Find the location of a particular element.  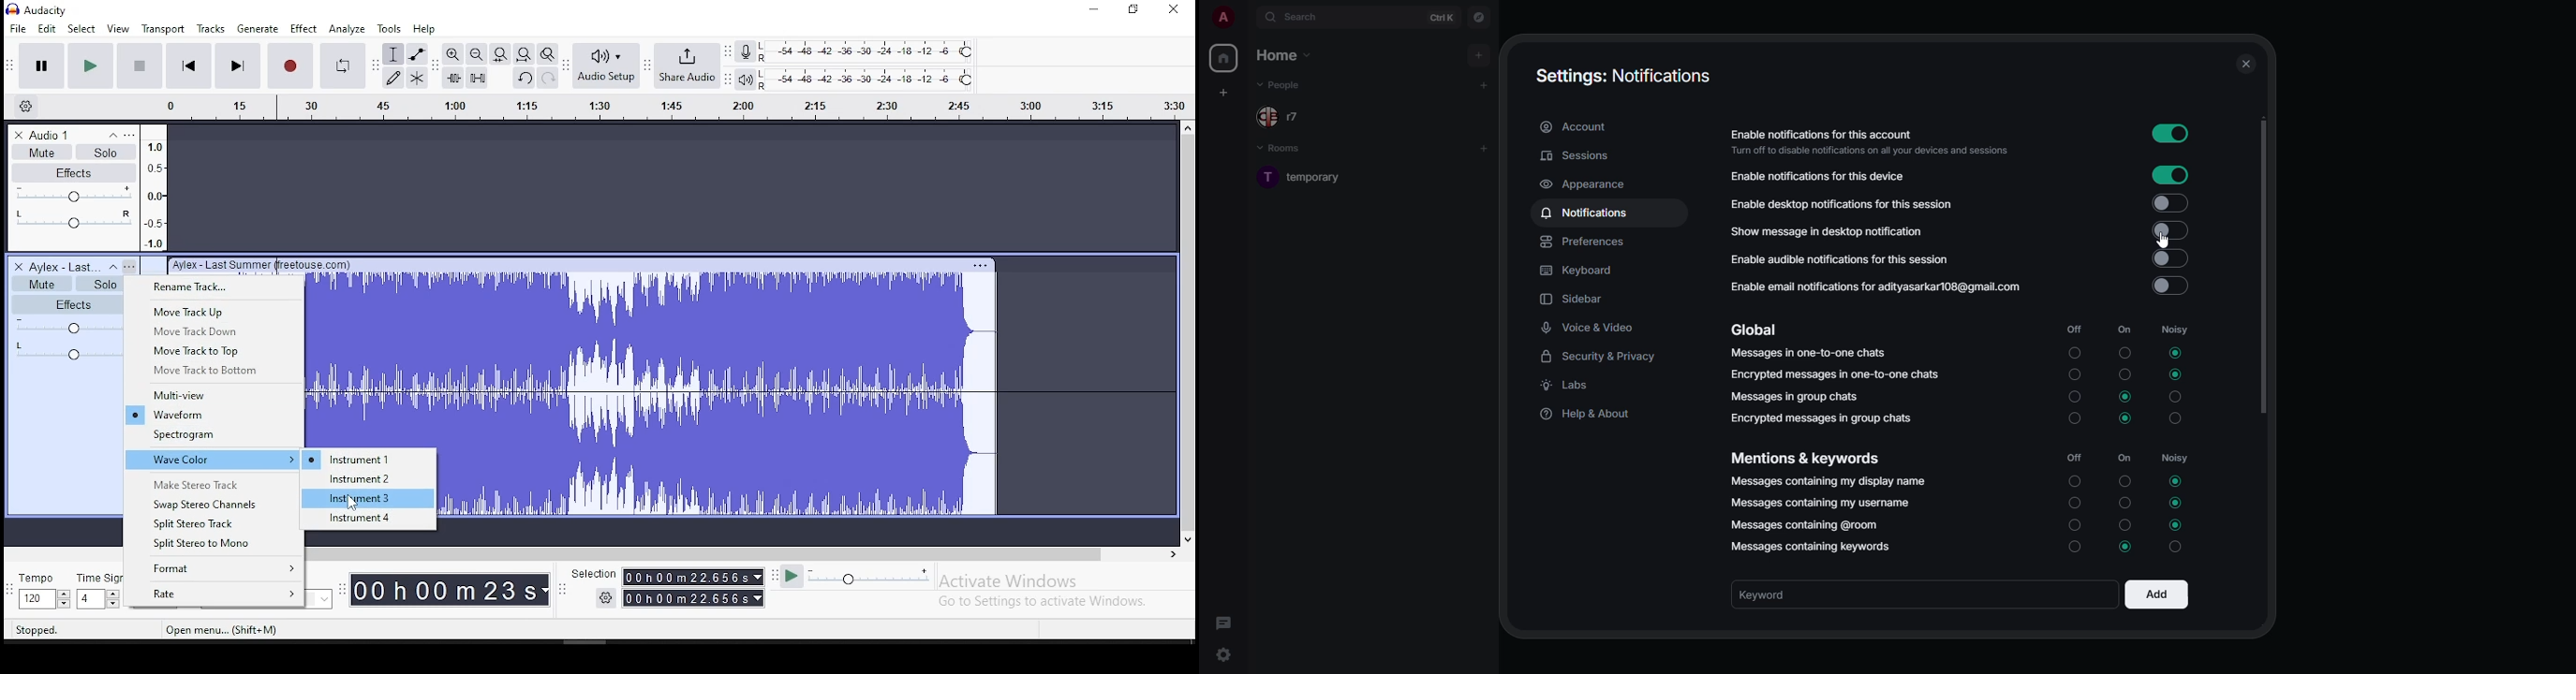

draw tool is located at coordinates (393, 78).